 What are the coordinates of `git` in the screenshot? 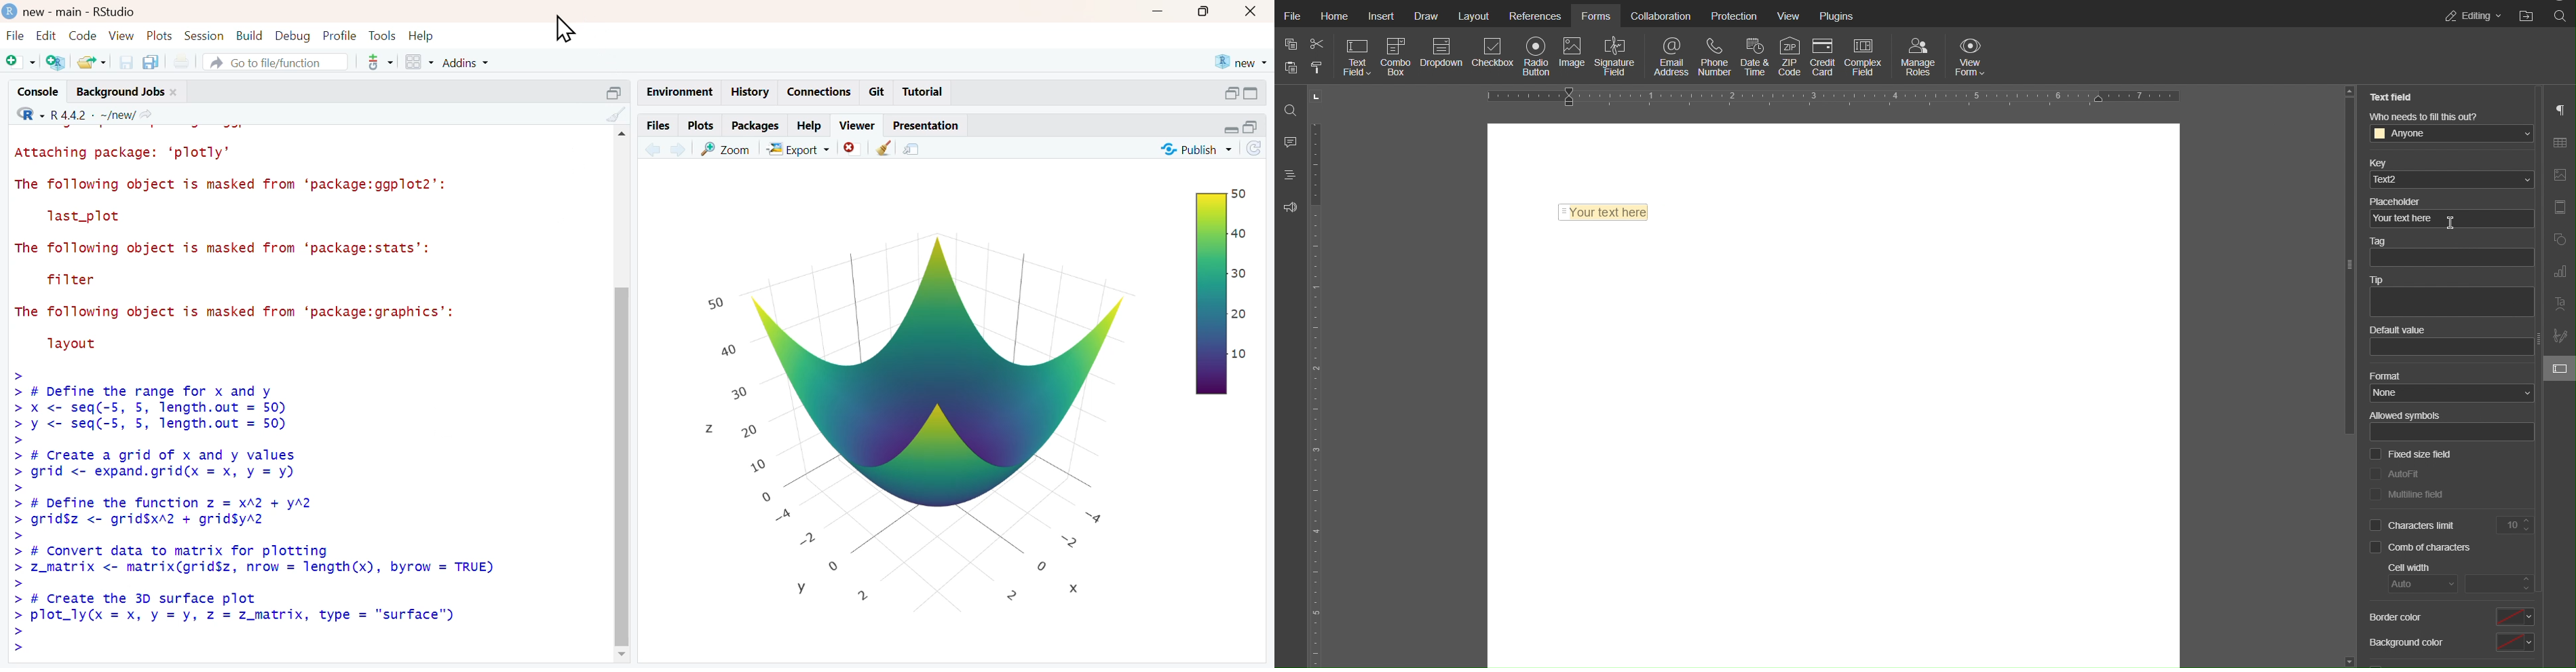 It's located at (878, 92).